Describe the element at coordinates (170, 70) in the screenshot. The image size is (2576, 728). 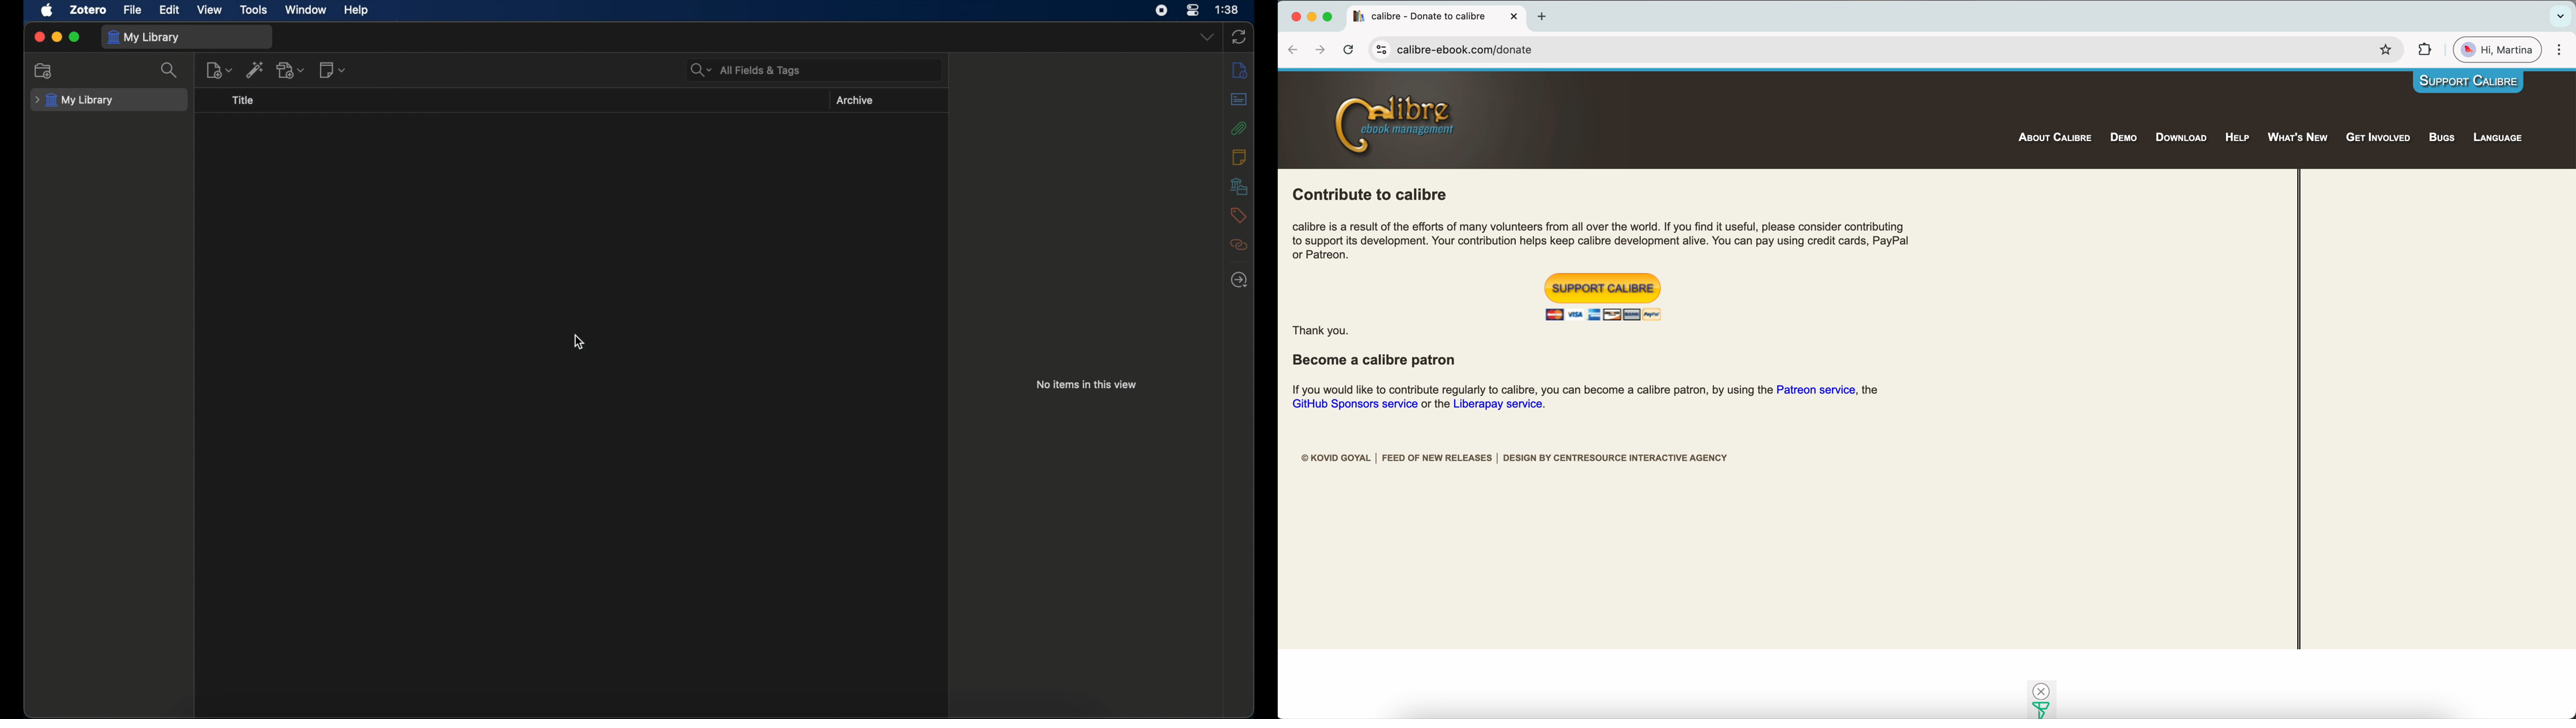
I see `search` at that location.